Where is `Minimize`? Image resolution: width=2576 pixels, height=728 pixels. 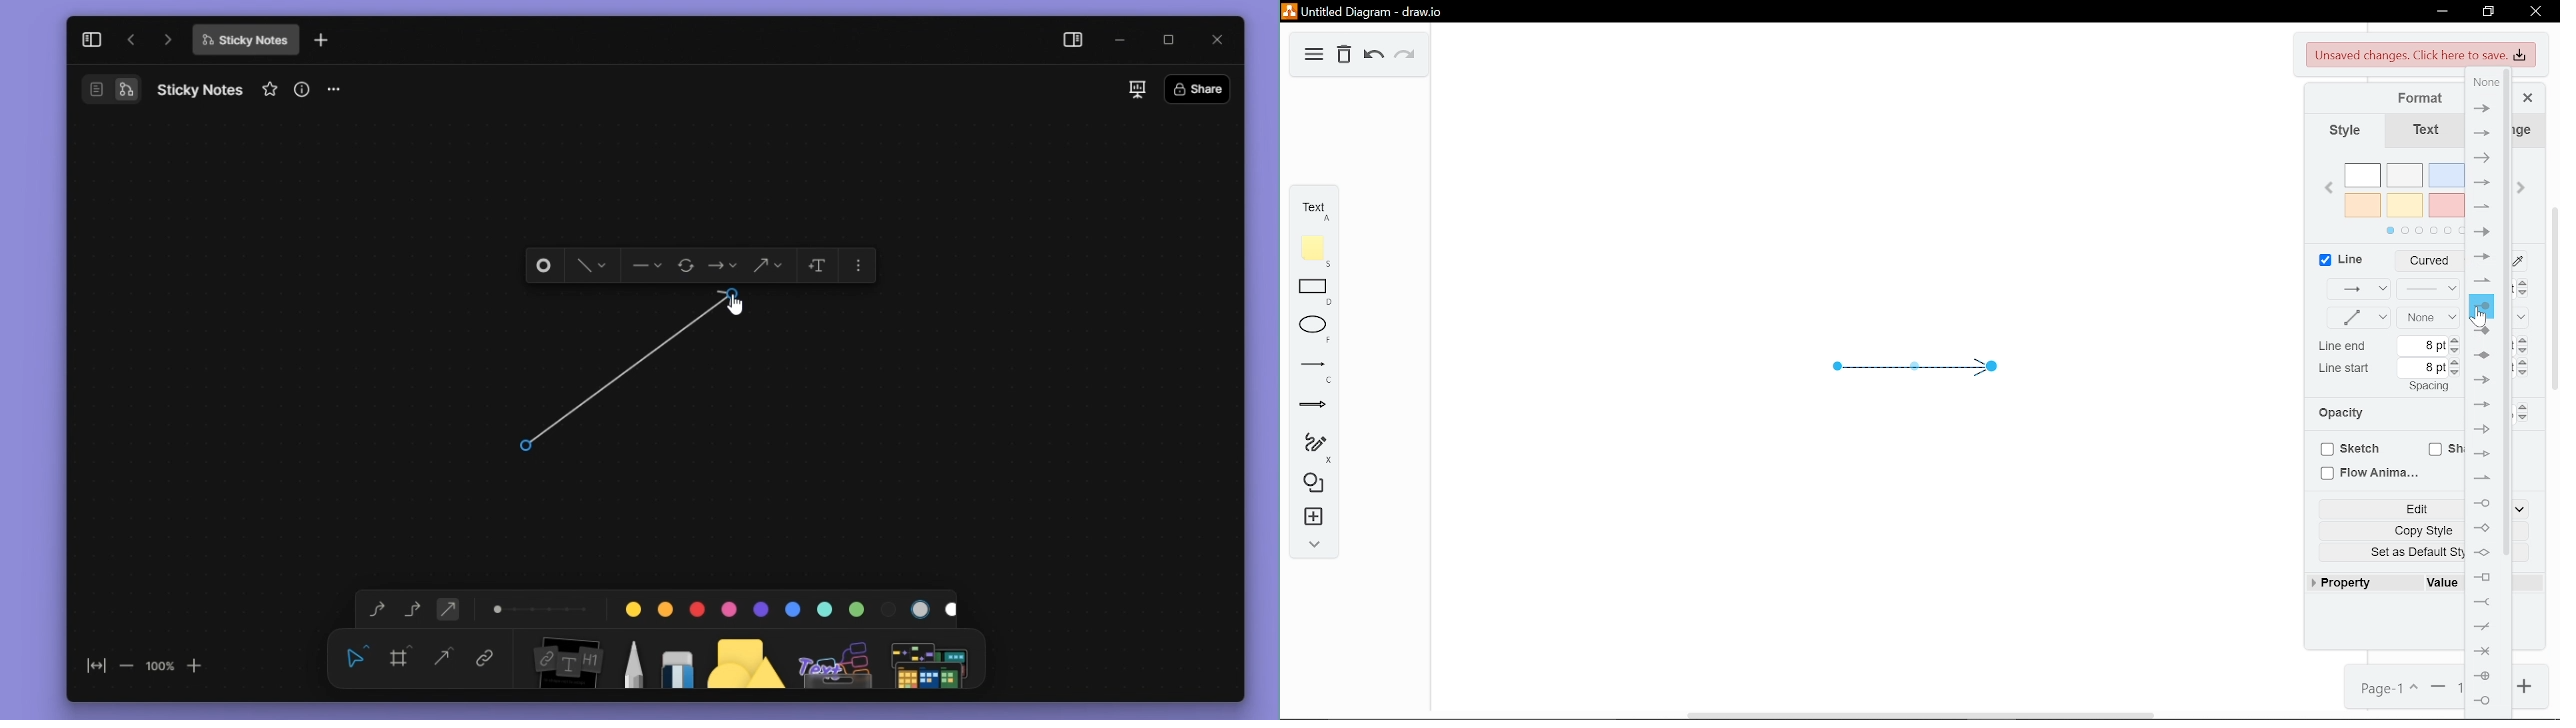 Minimize is located at coordinates (2440, 11).